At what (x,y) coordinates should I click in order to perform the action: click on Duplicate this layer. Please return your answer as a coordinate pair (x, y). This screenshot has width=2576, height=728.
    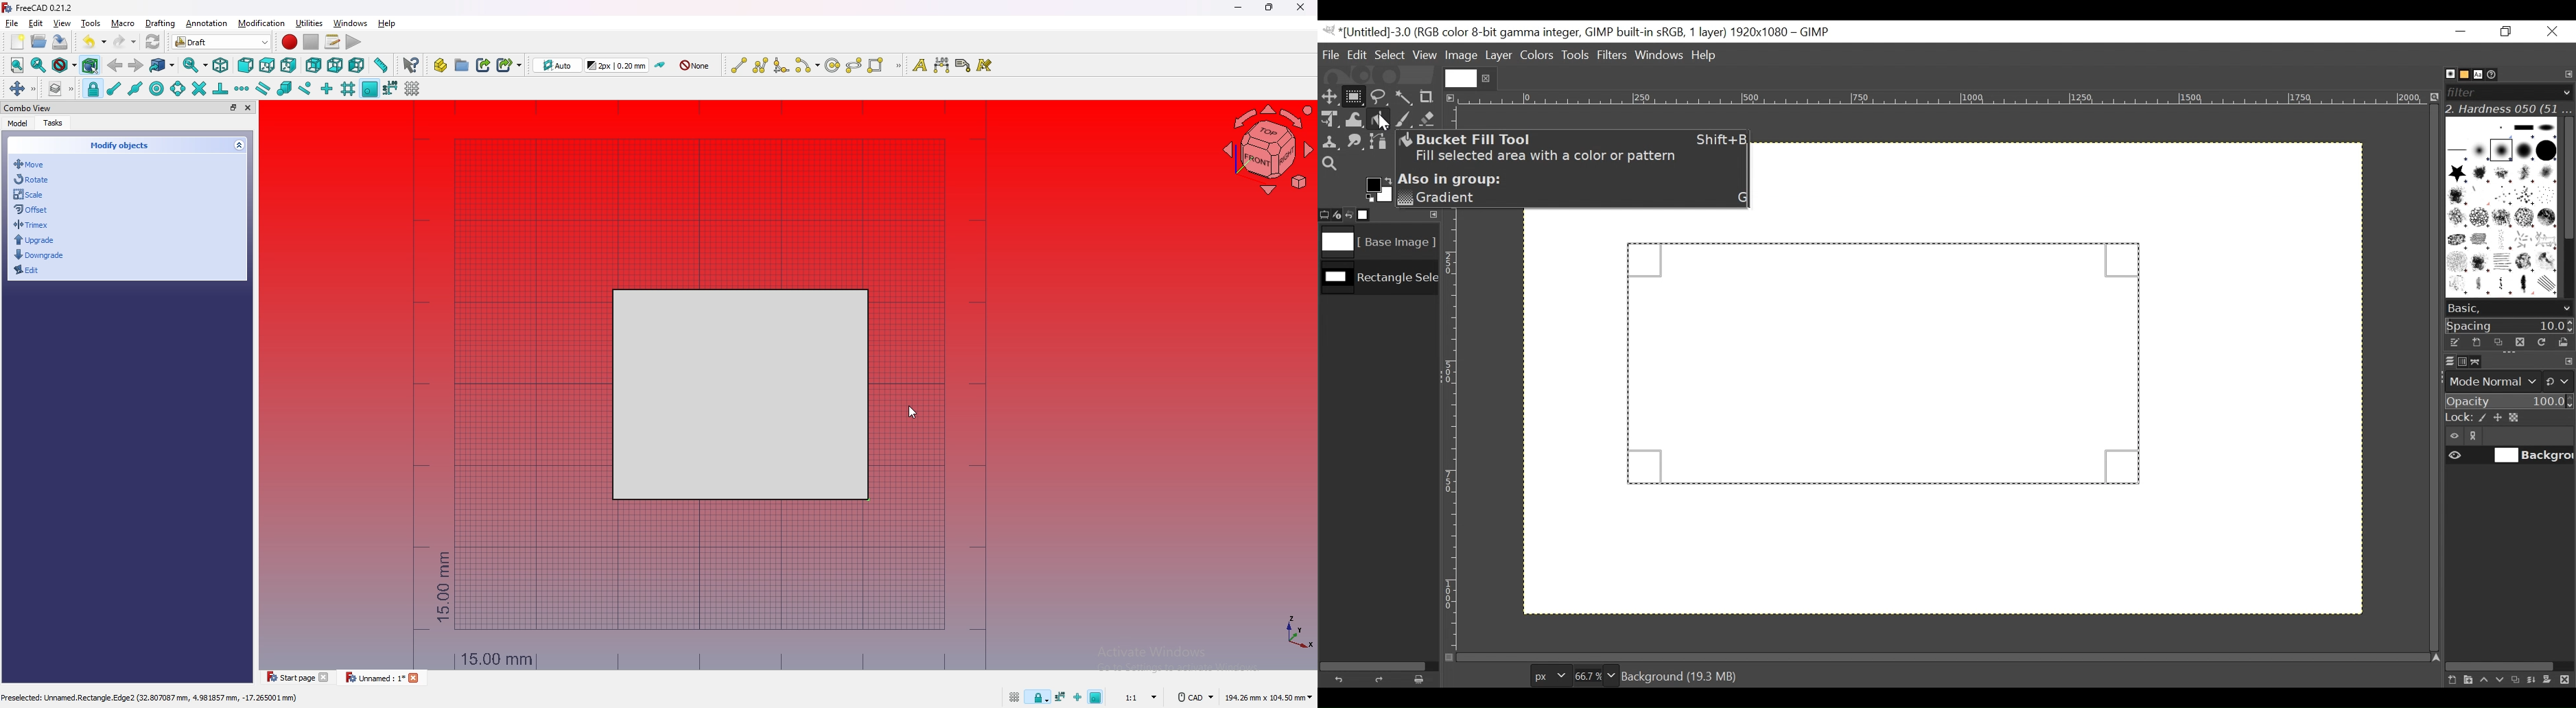
    Looking at the image, I should click on (2518, 680).